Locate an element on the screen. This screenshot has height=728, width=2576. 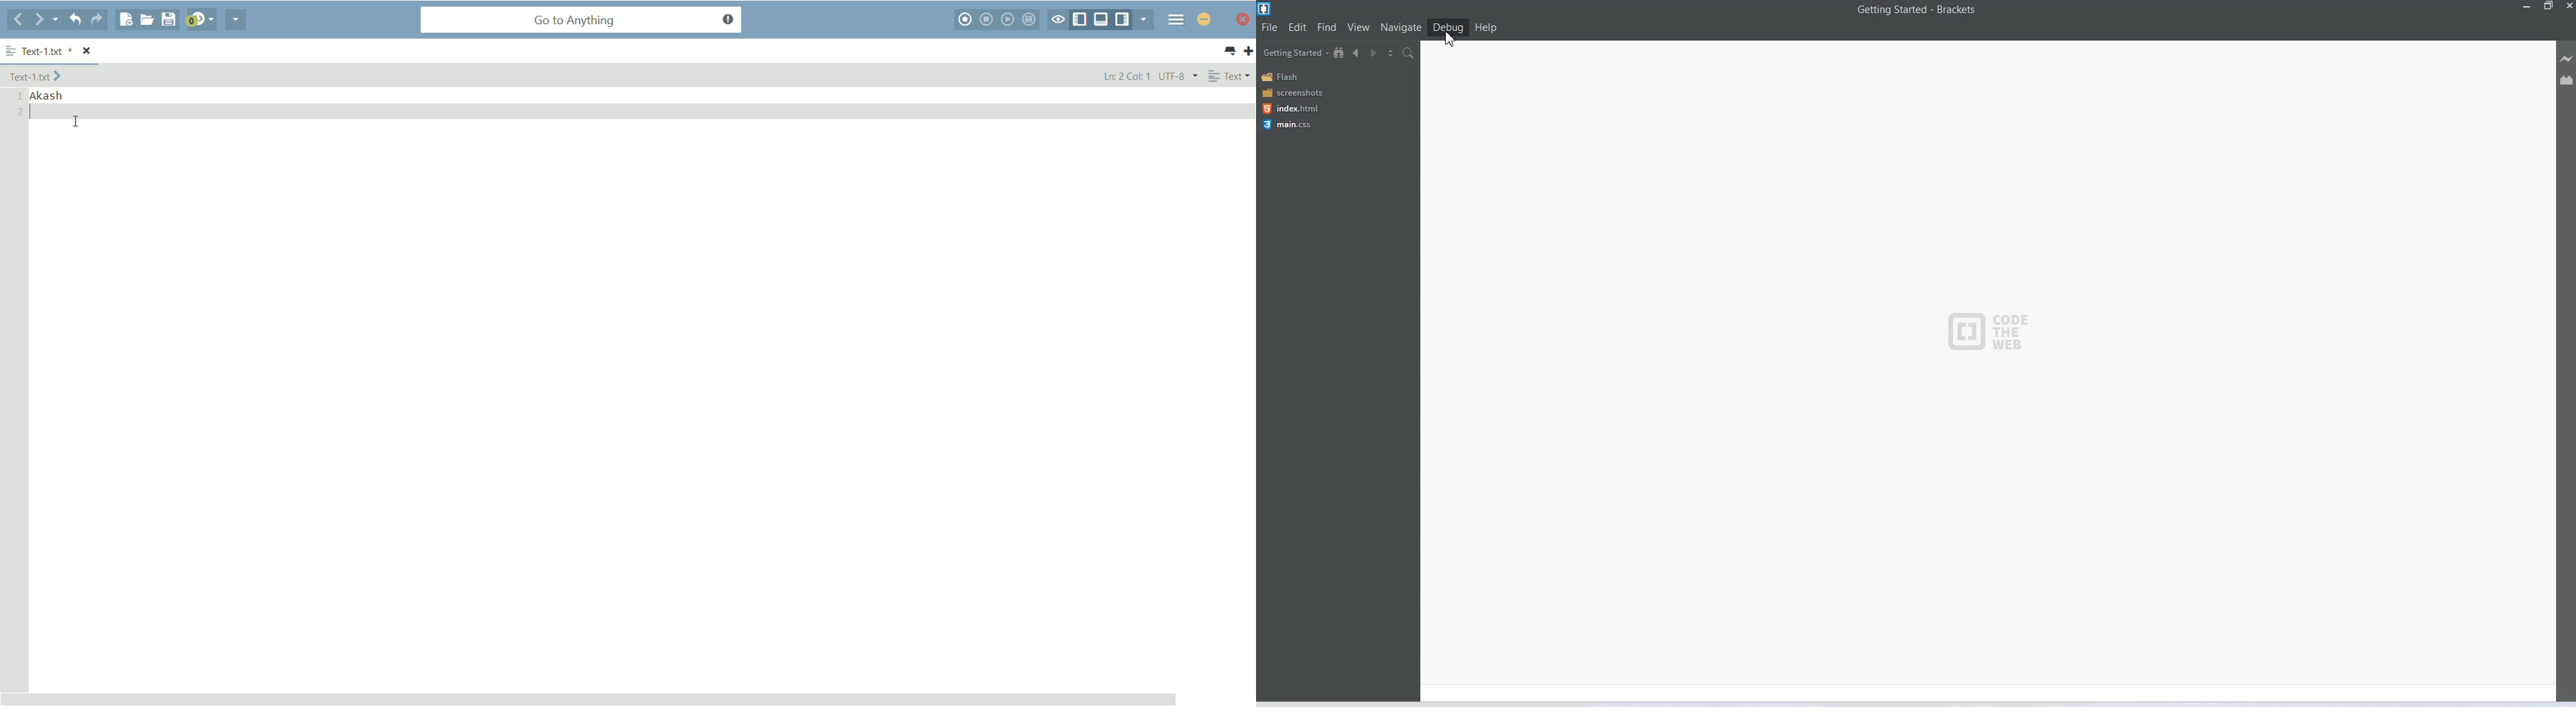
Live Preview is located at coordinates (2567, 59).